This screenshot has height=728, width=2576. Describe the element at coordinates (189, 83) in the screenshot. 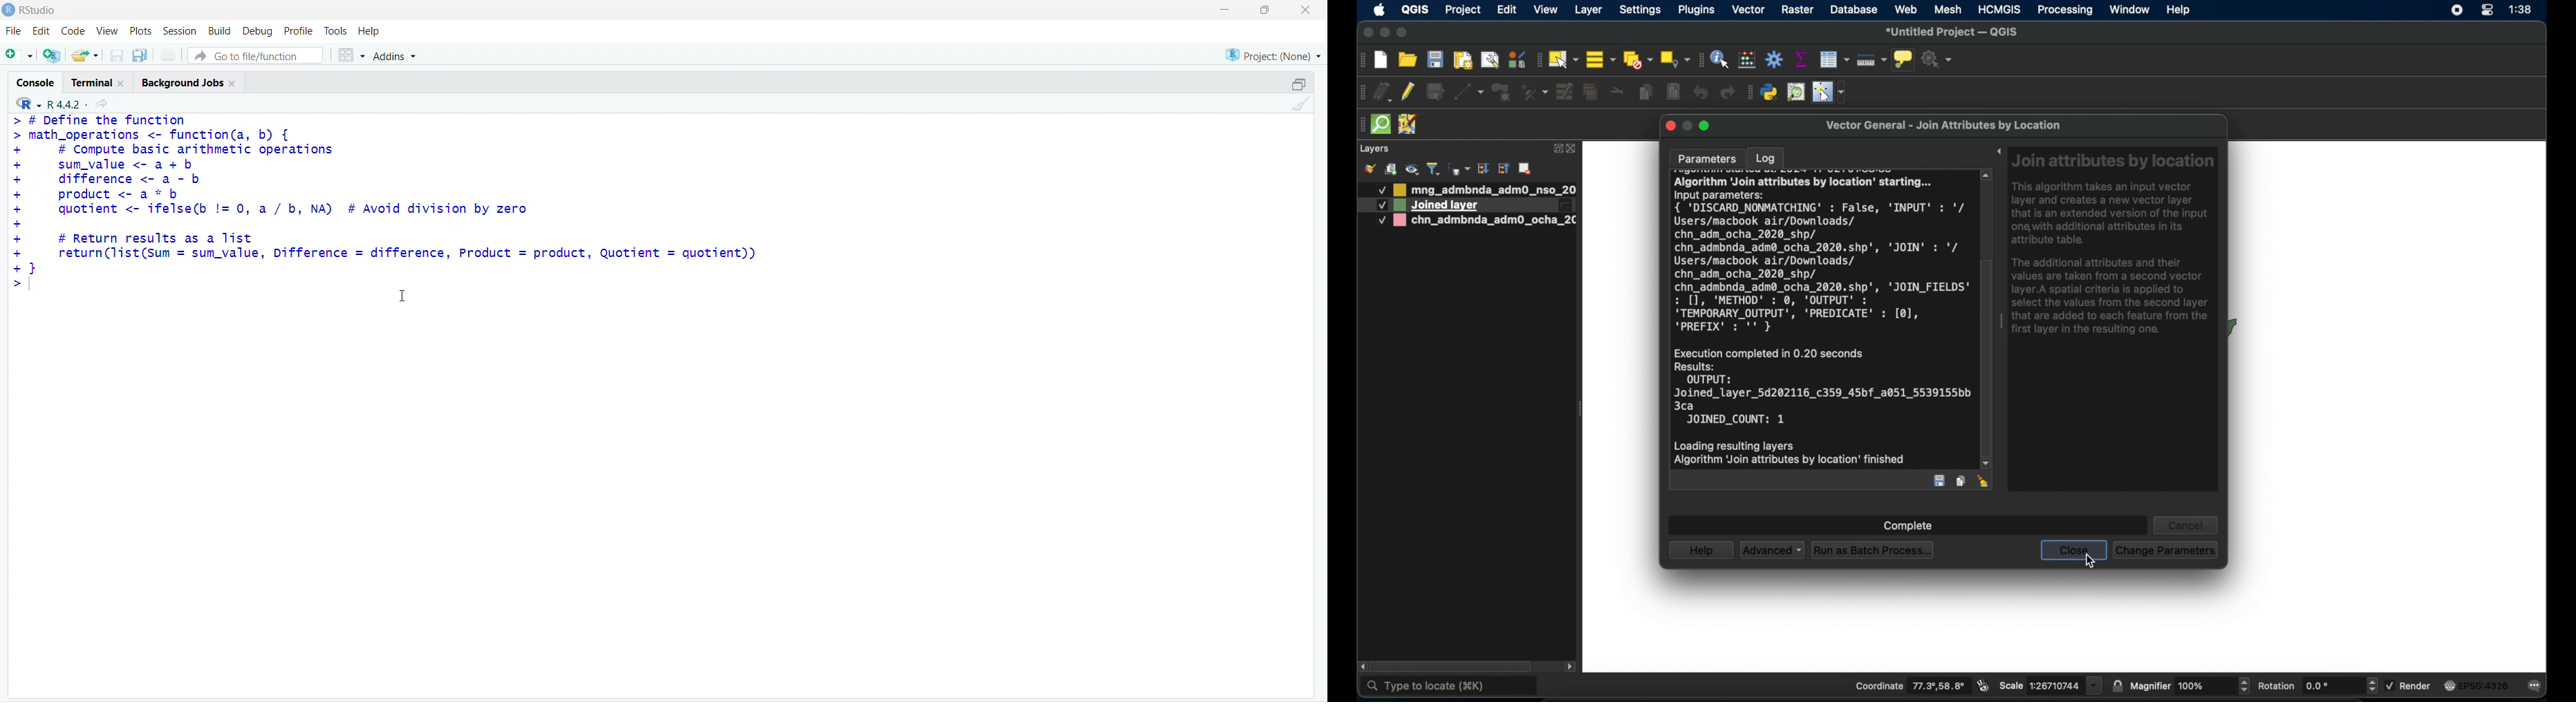

I see `Background Jobs` at that location.